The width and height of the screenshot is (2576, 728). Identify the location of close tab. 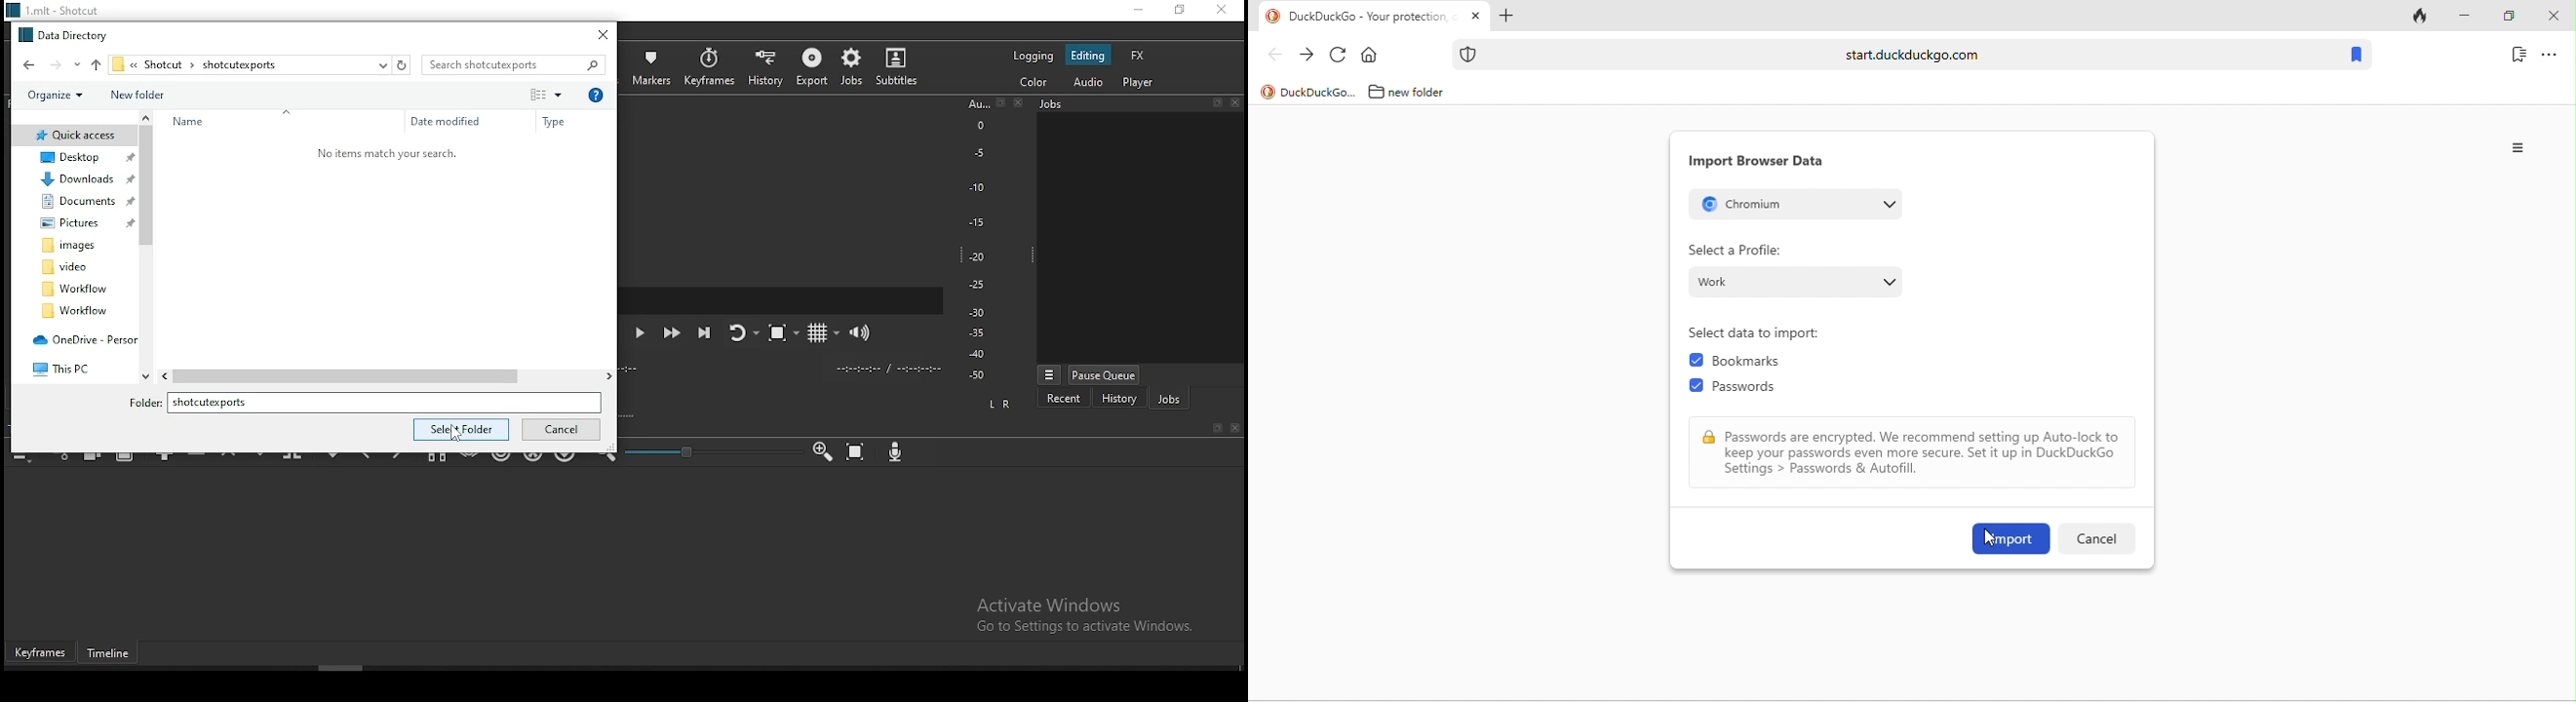
(1476, 17).